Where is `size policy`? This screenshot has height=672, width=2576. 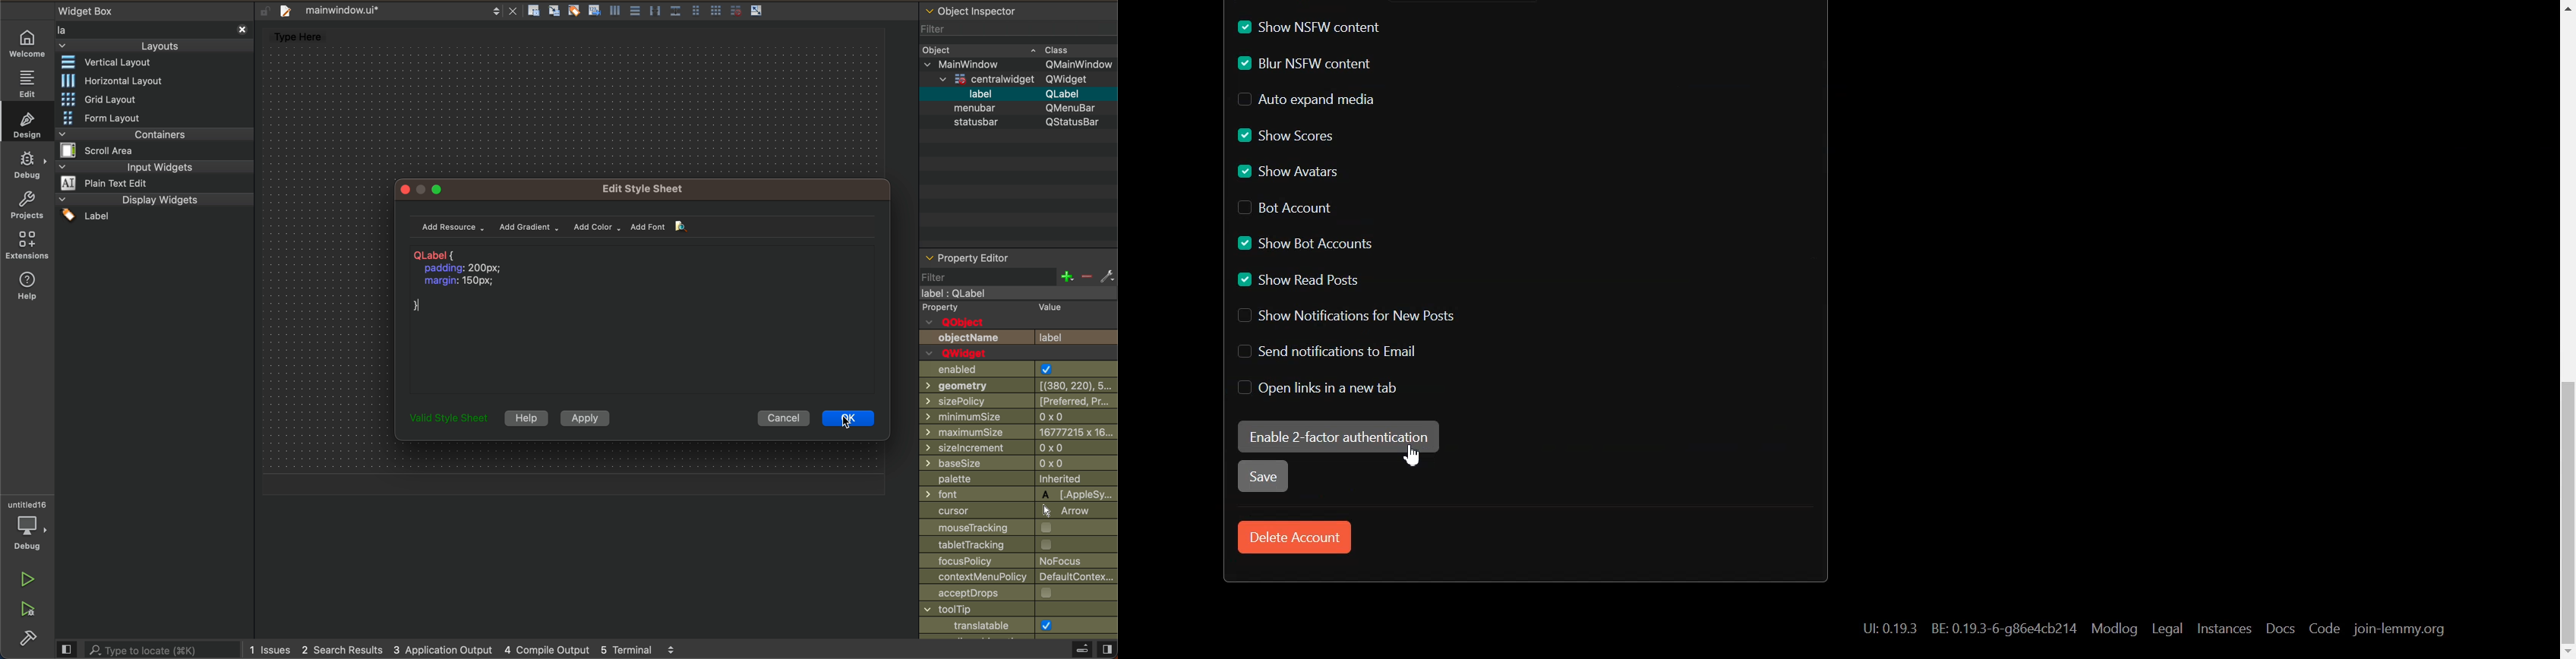
size policy is located at coordinates (1019, 402).